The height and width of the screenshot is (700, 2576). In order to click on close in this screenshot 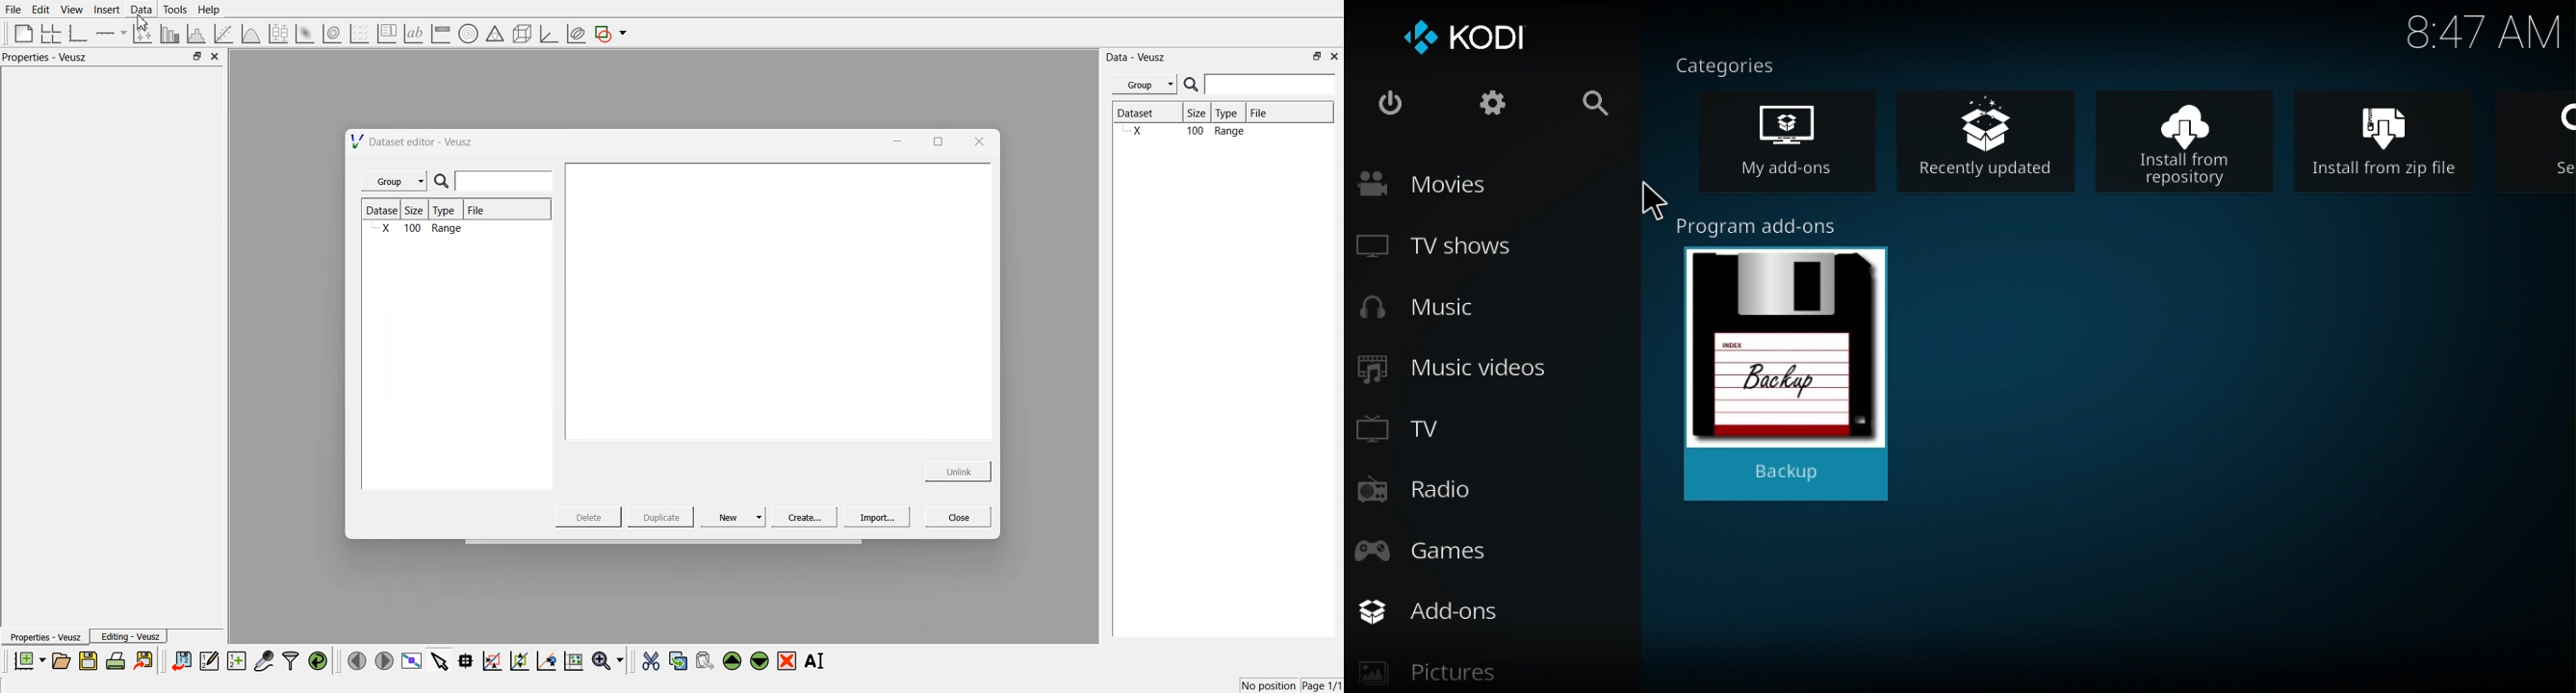, I will do `click(216, 57)`.